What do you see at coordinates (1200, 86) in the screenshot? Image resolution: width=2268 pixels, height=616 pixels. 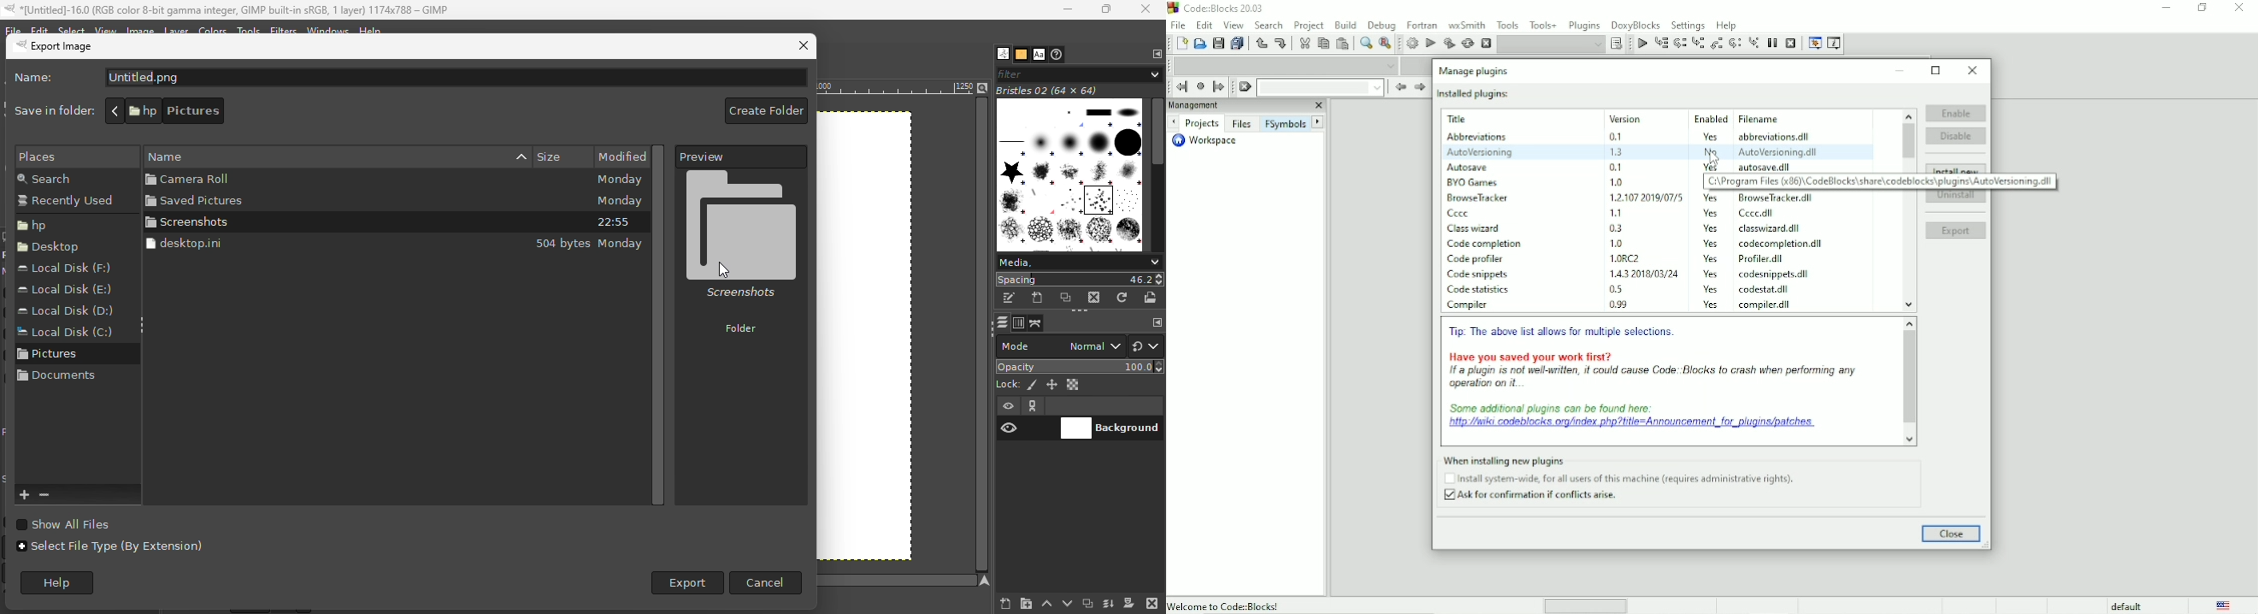 I see `Last jump` at bounding box center [1200, 86].